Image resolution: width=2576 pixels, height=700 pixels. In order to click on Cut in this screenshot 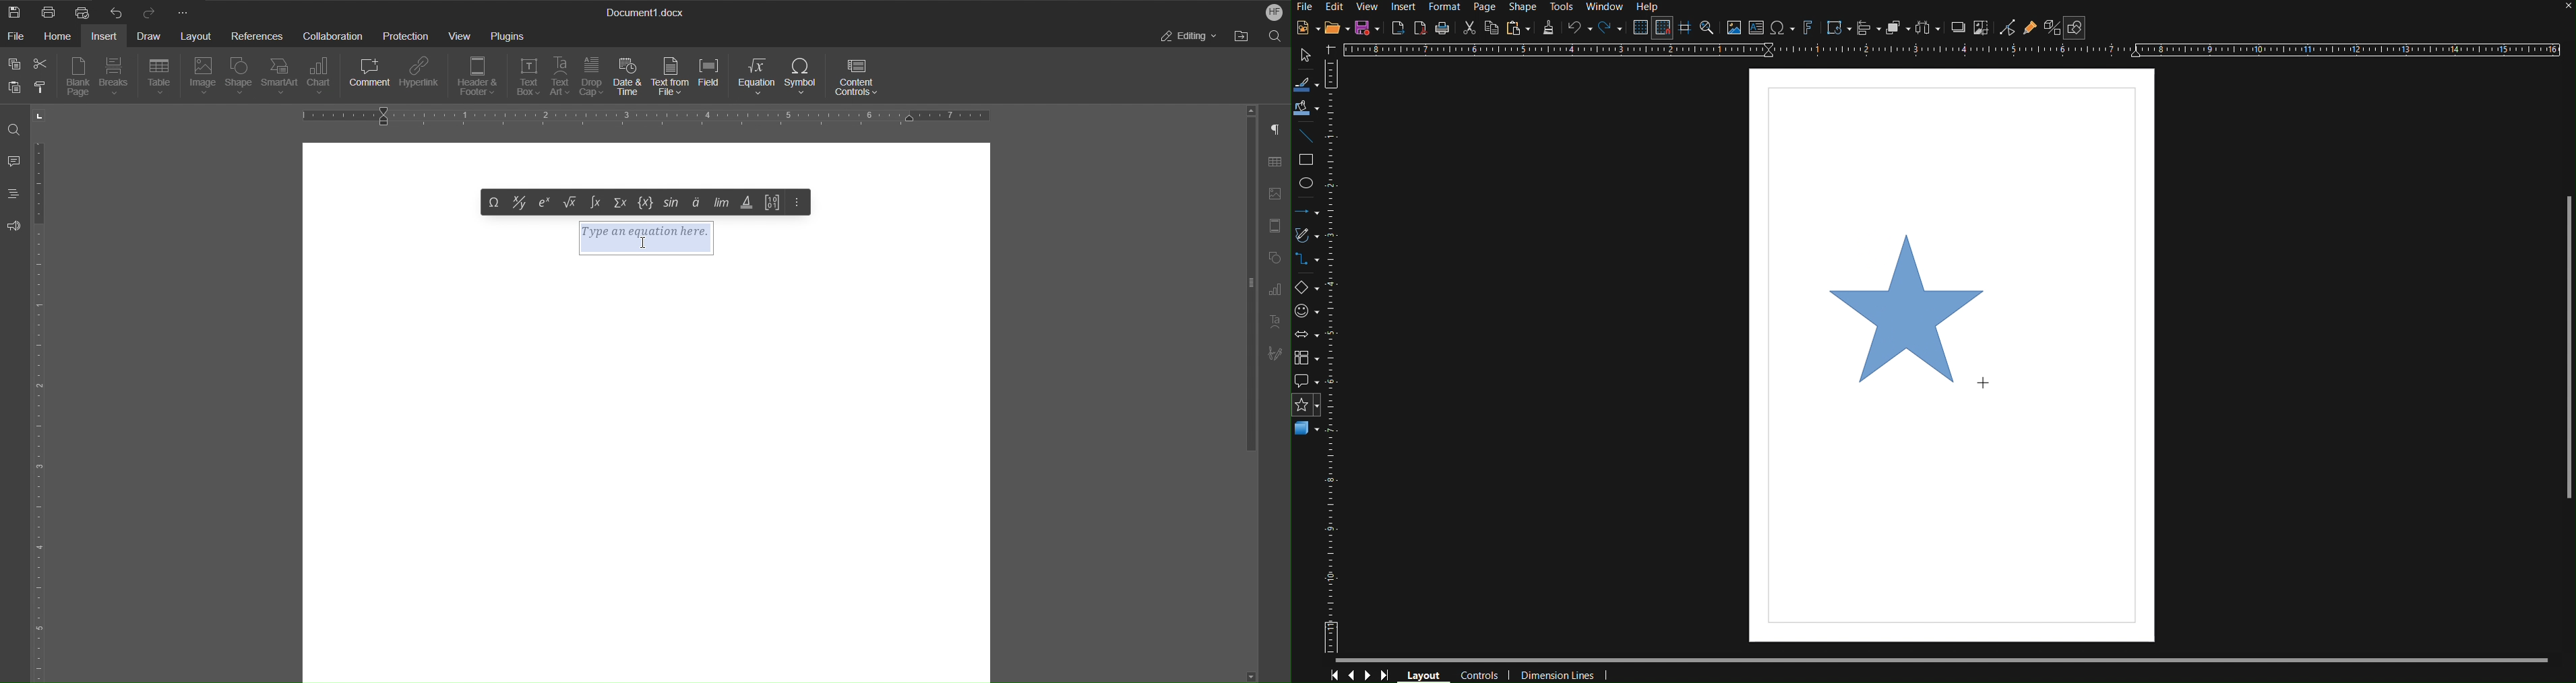, I will do `click(1468, 27)`.